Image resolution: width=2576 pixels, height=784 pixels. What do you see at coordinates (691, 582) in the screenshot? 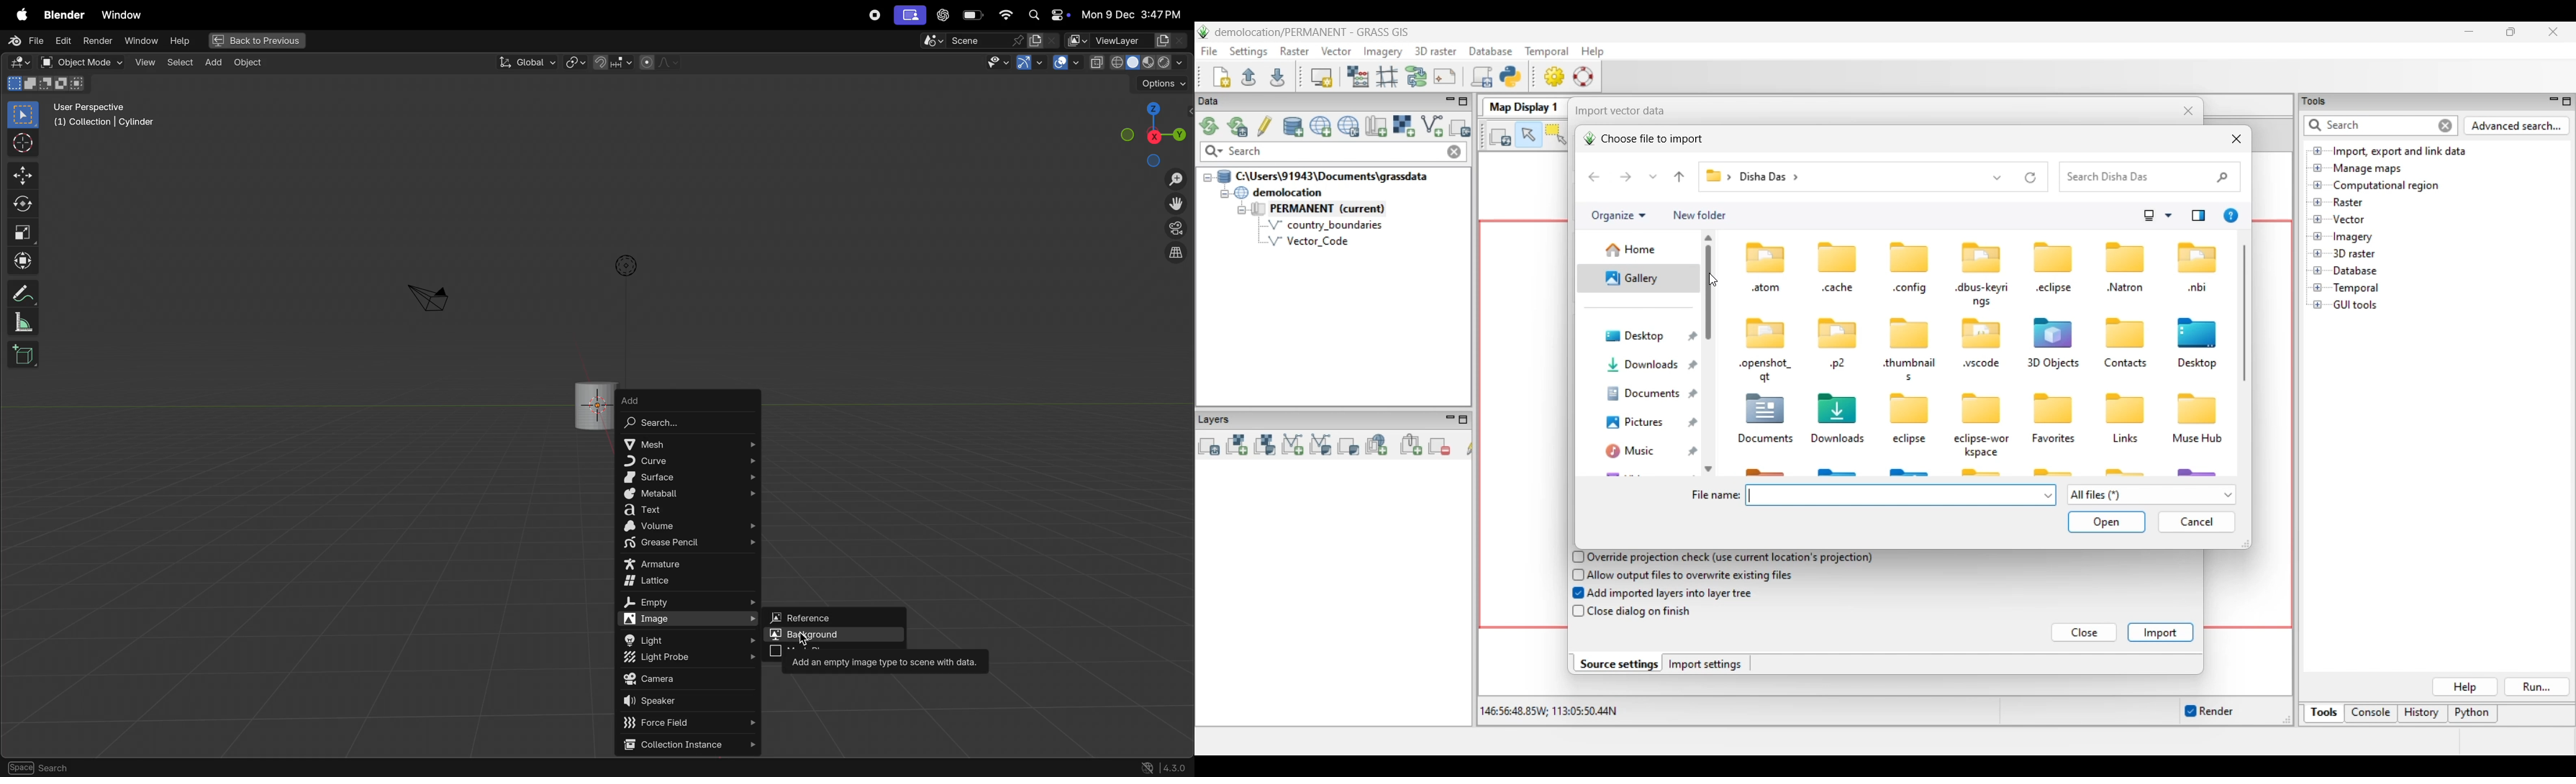
I see `lattice` at bounding box center [691, 582].